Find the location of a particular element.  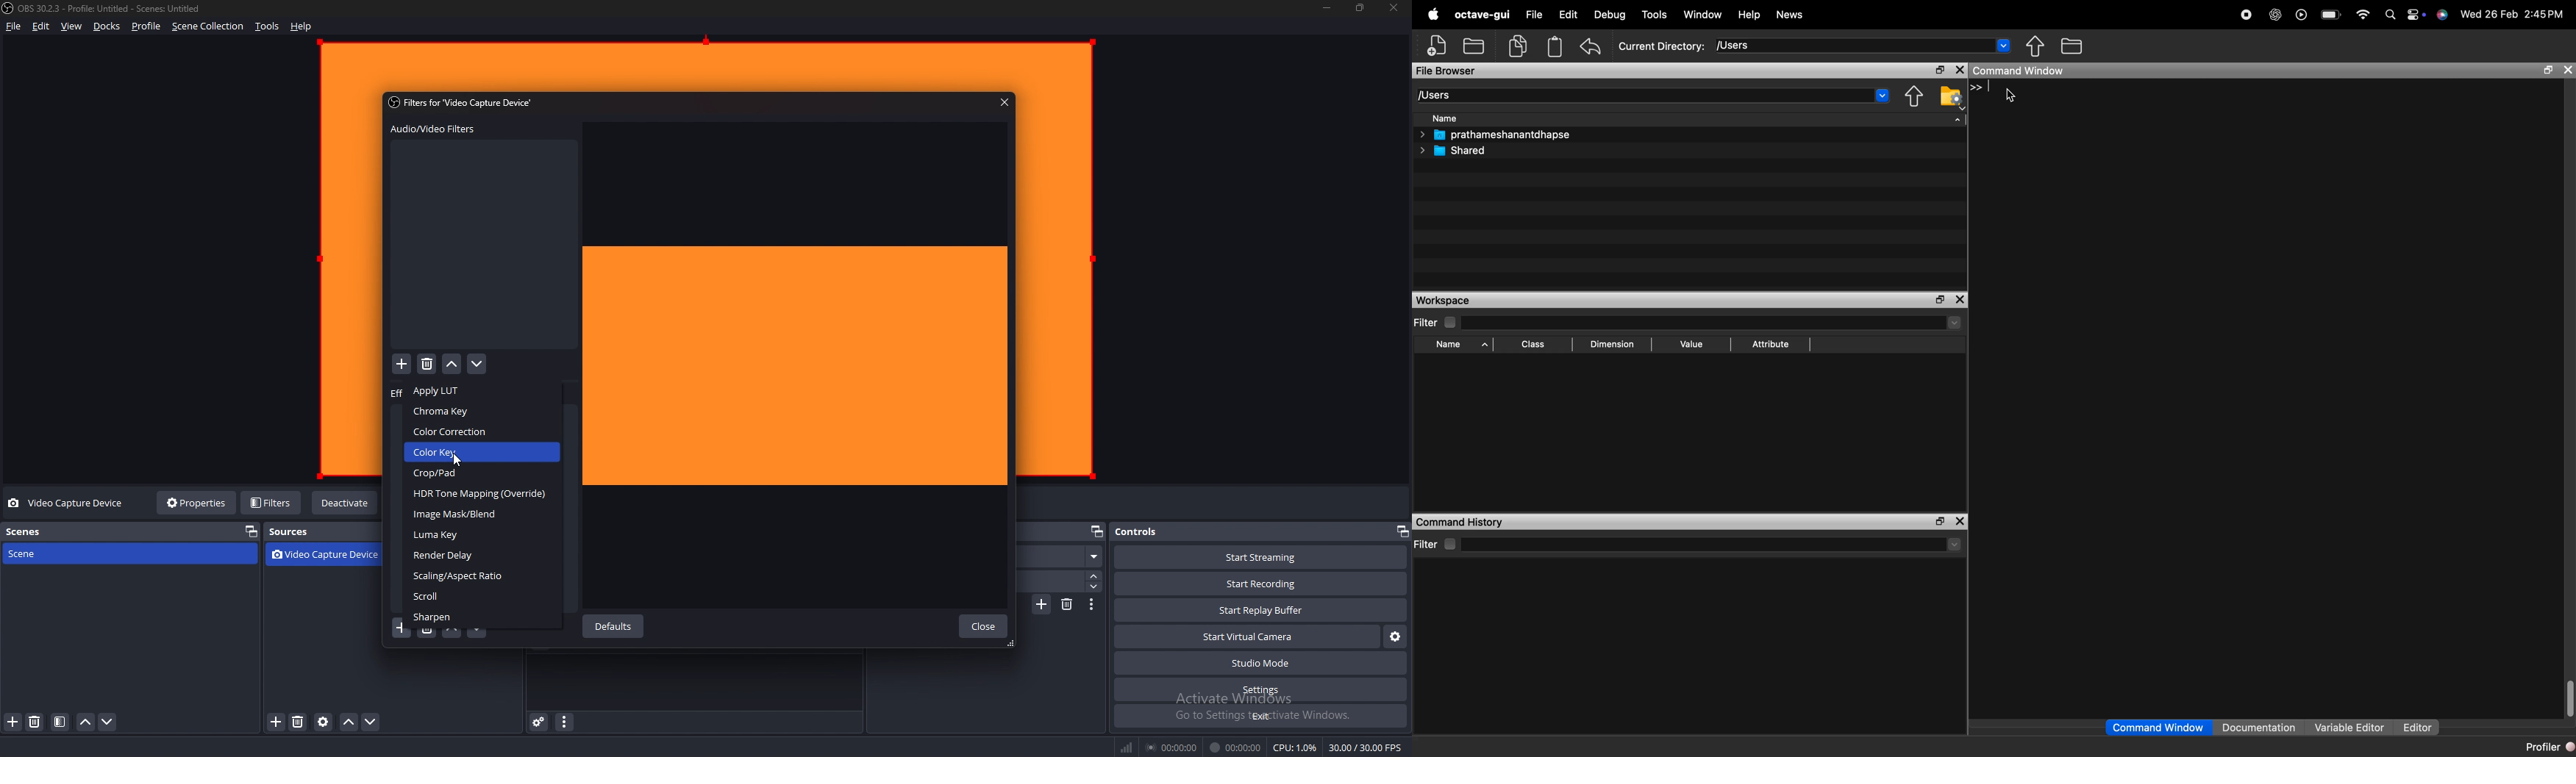

add source is located at coordinates (277, 722).